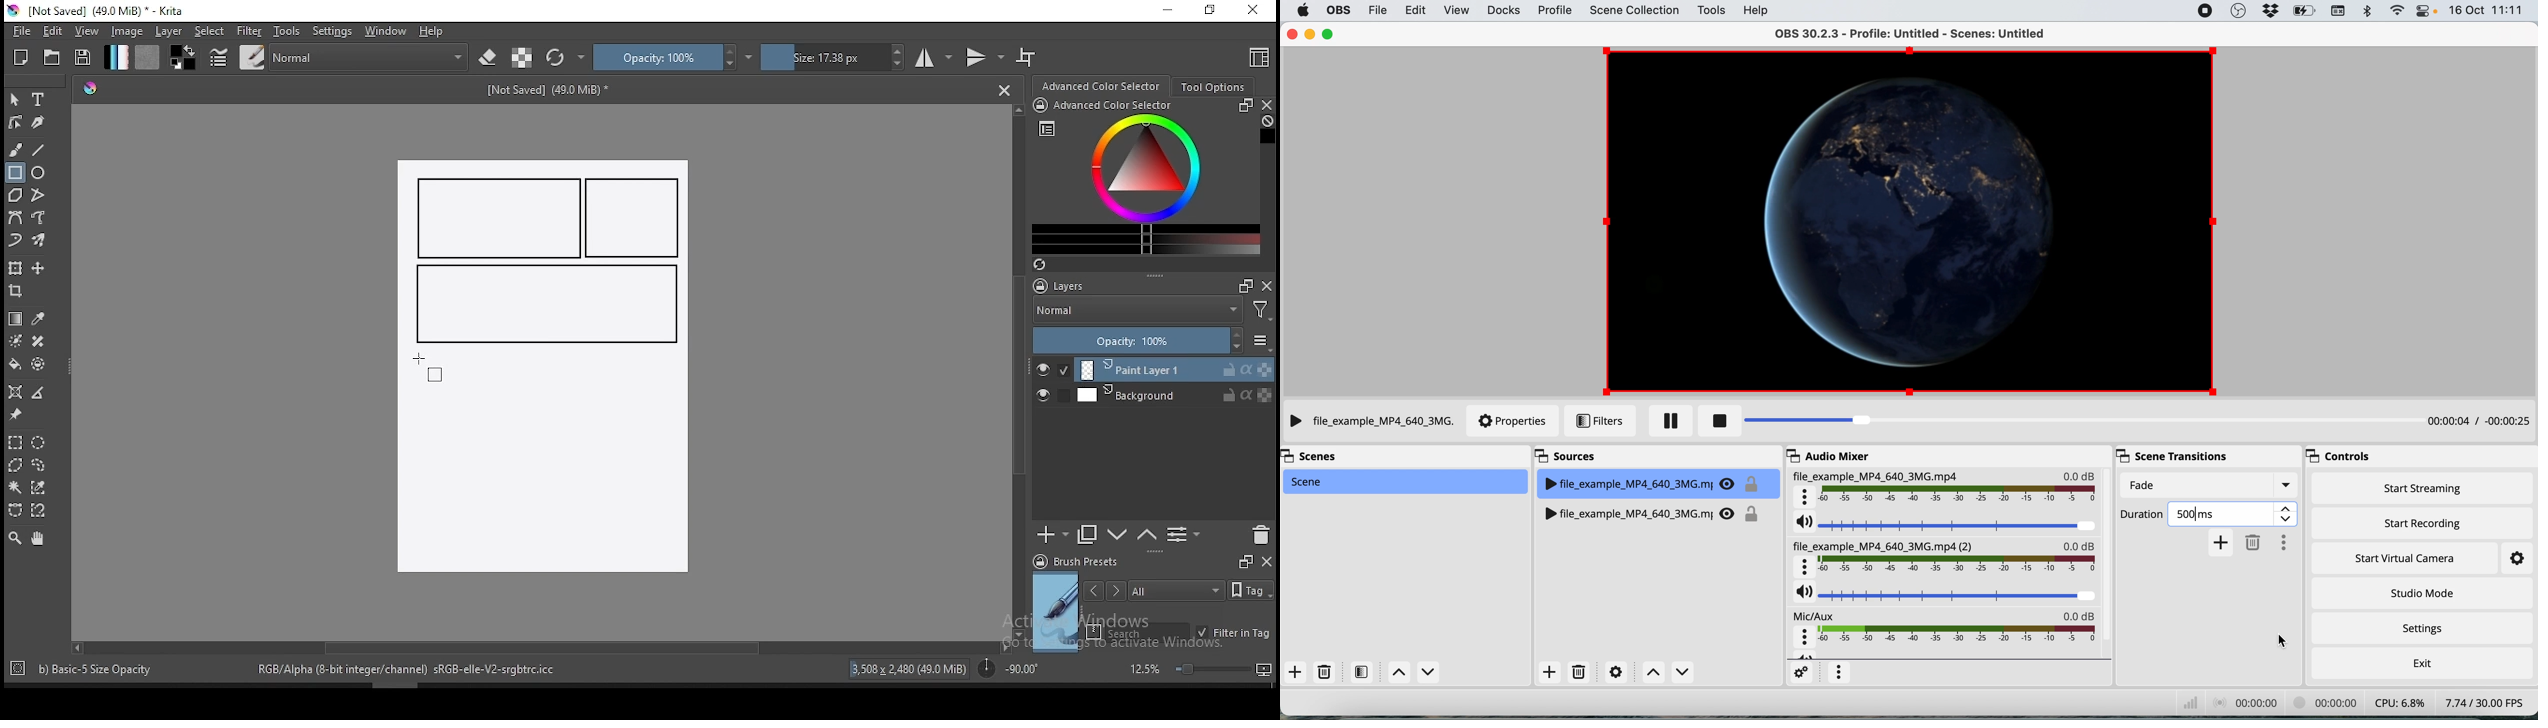  Describe the element at coordinates (1136, 312) in the screenshot. I see `blending mode` at that location.